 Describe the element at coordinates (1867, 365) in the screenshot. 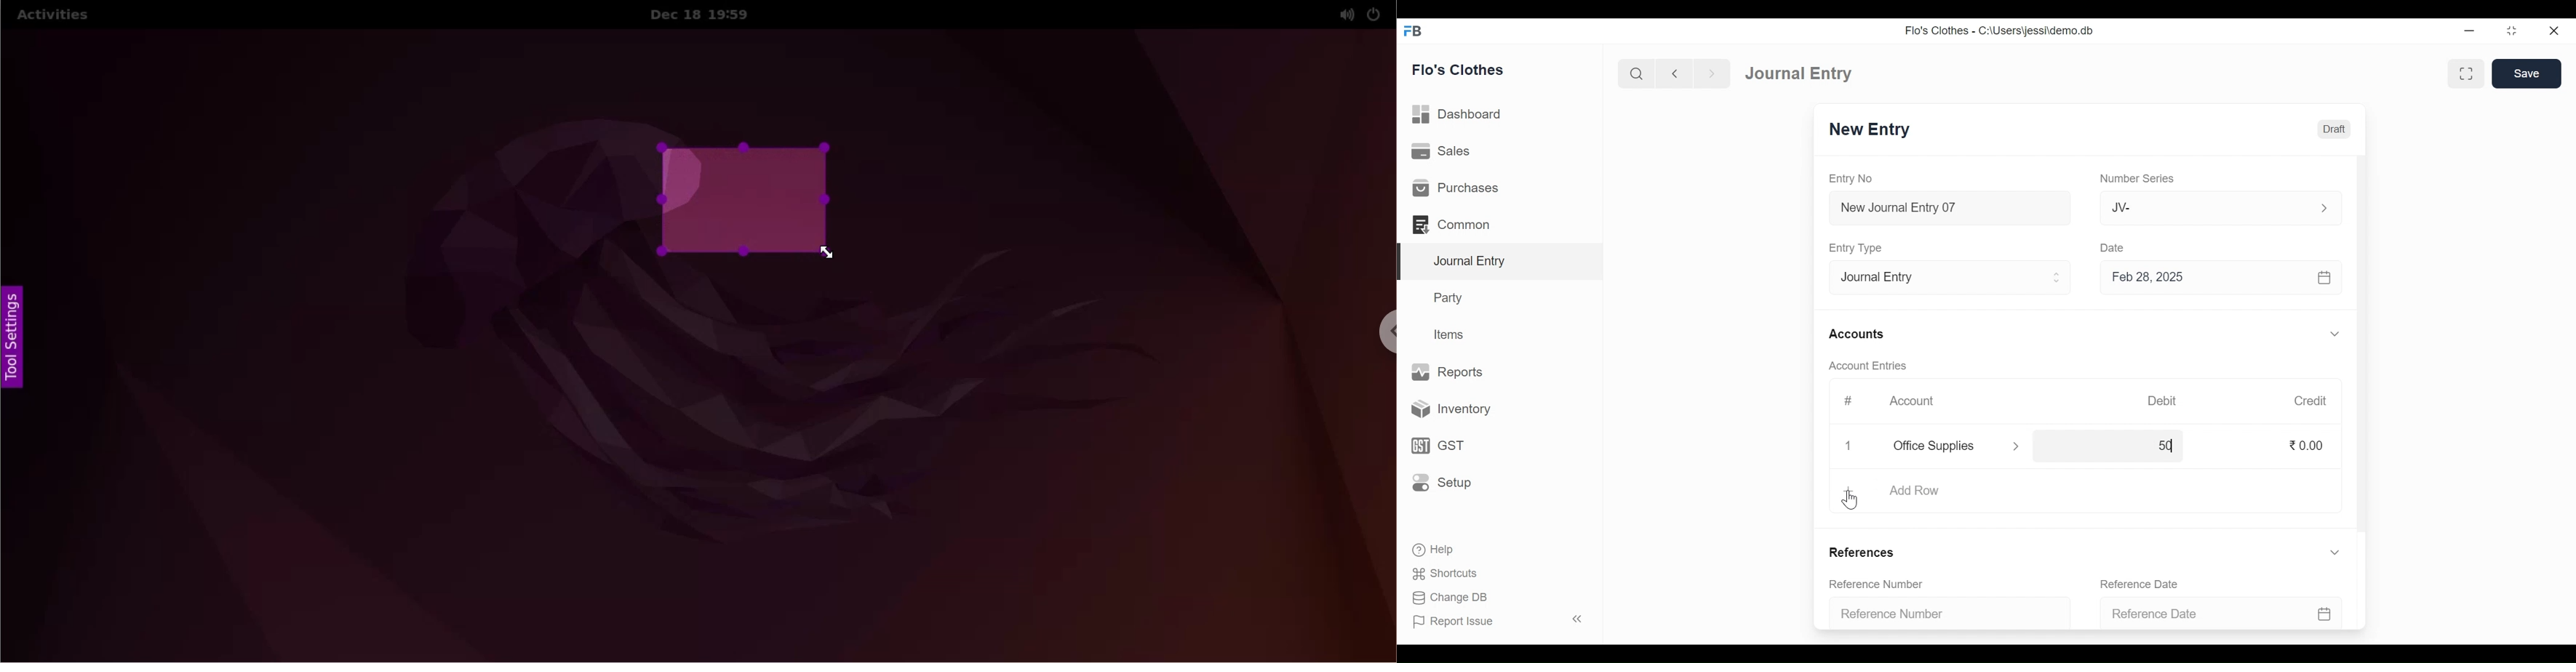

I see `Account Entries` at that location.